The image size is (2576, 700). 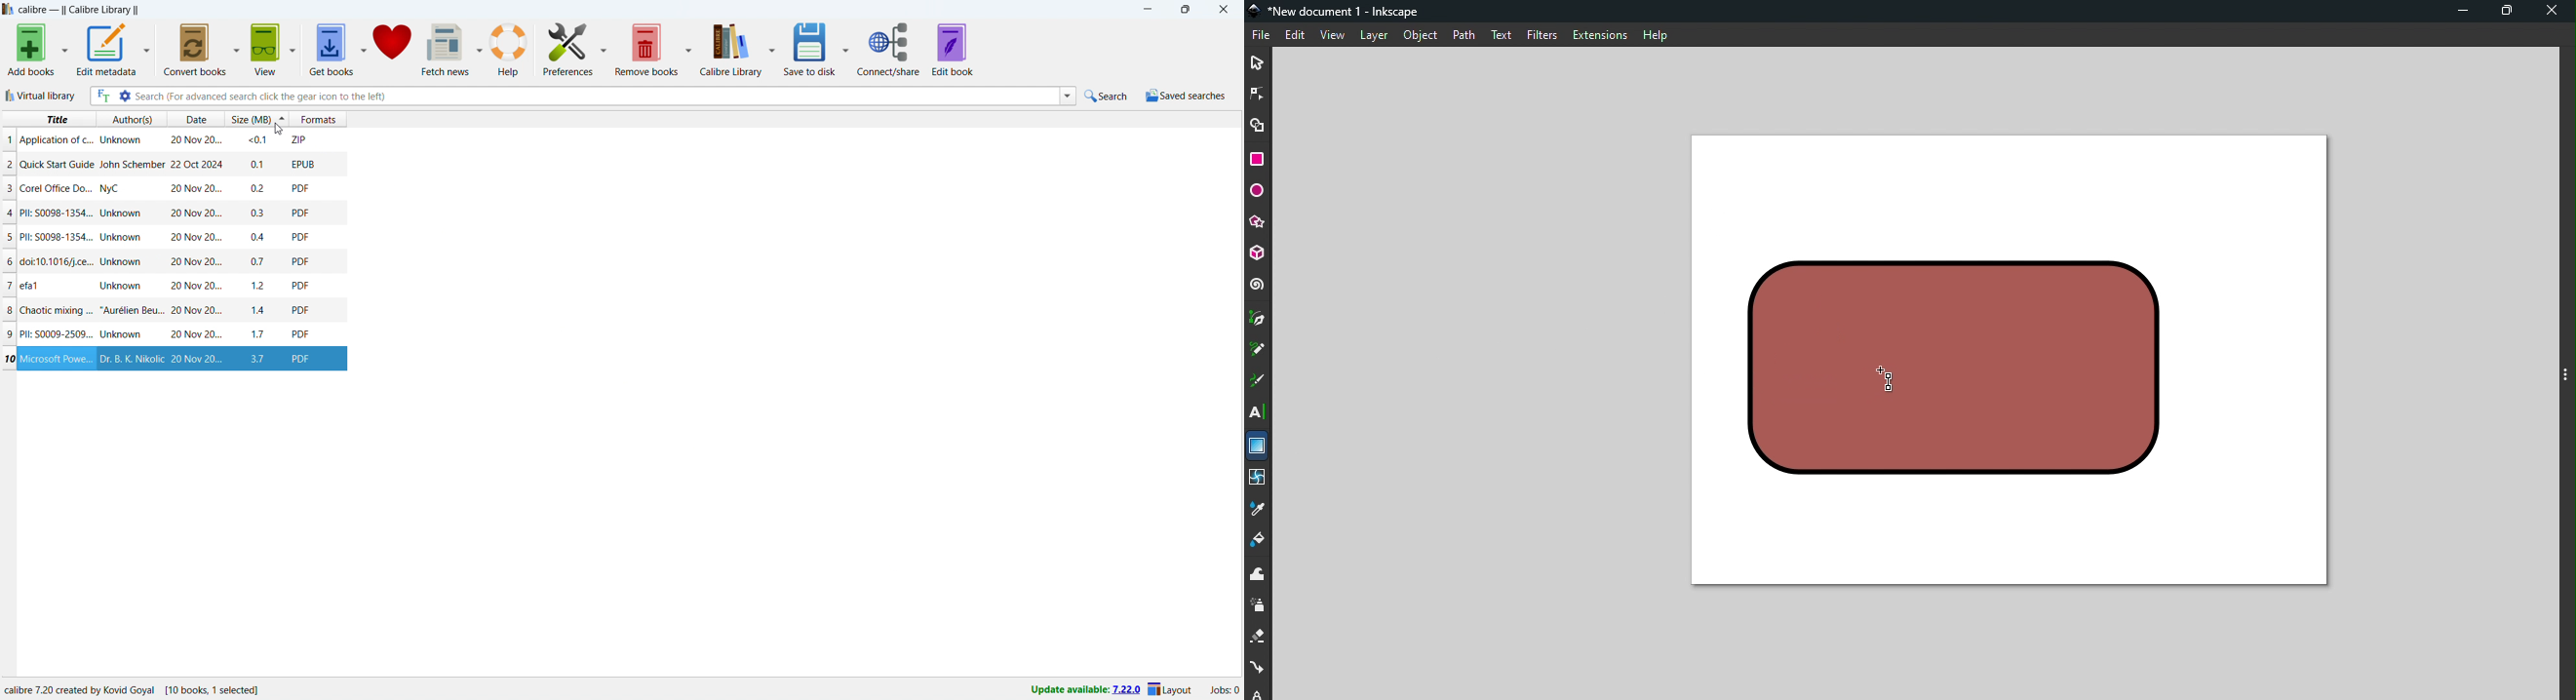 I want to click on Extensions, so click(x=1598, y=35).